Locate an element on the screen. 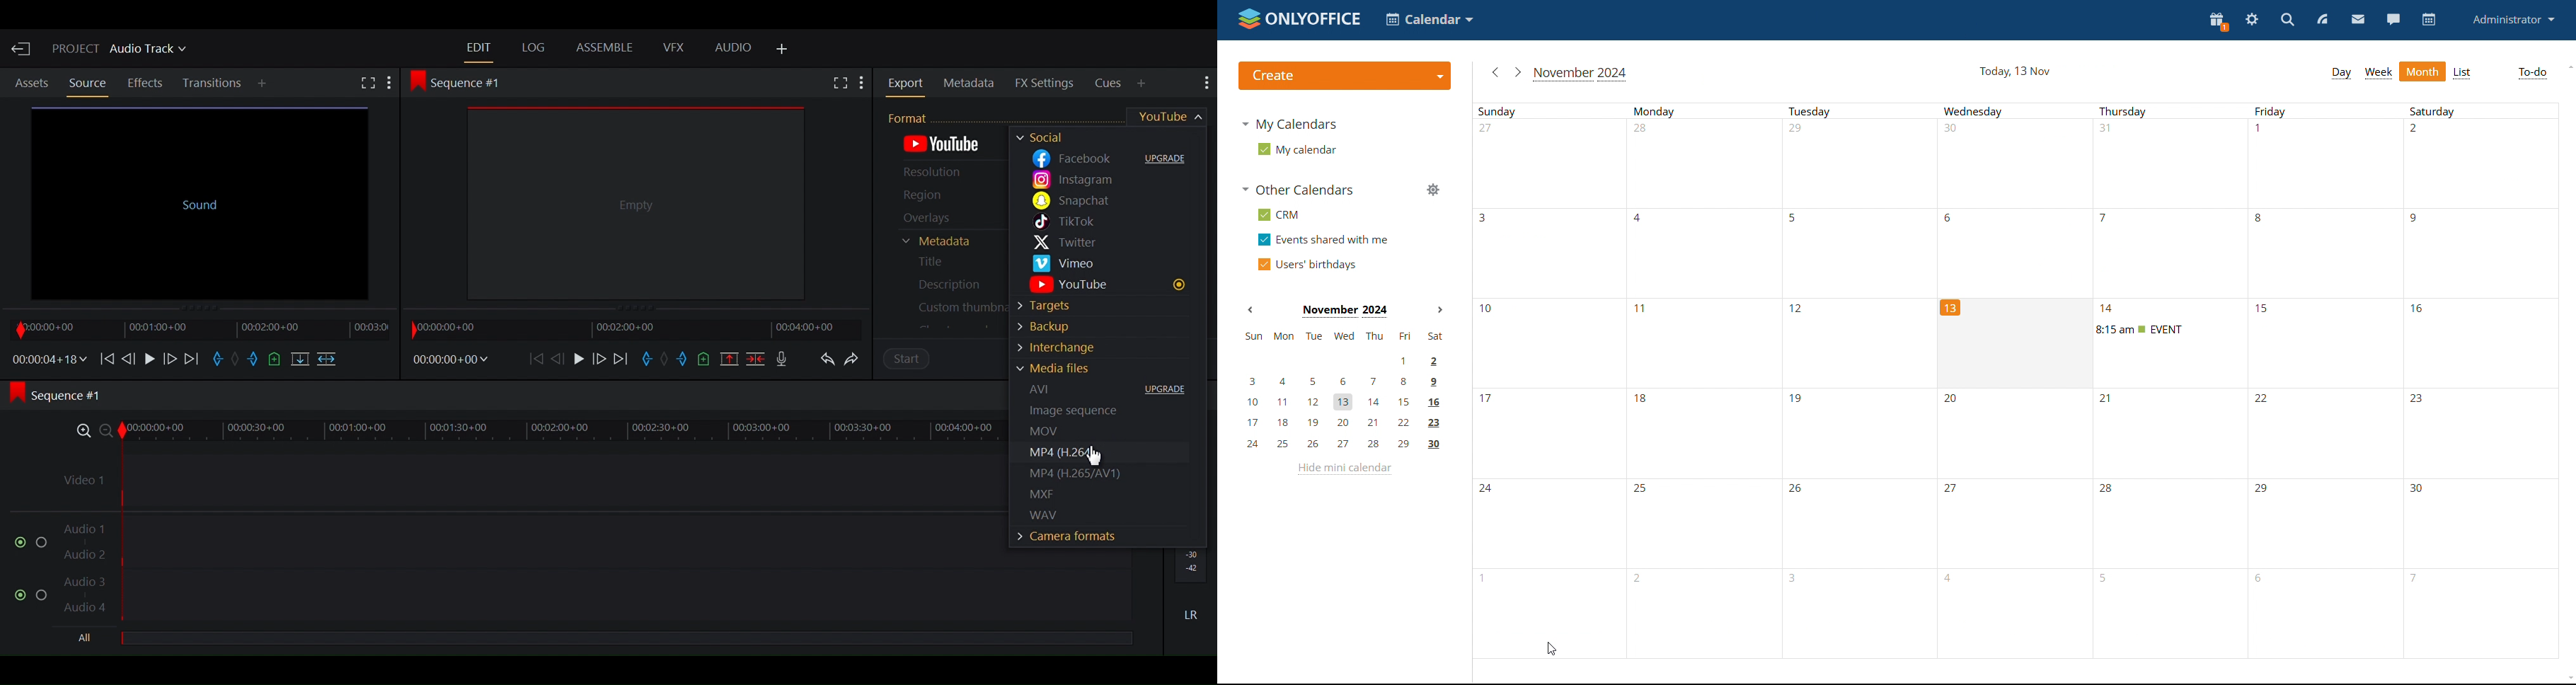 The height and width of the screenshot is (700, 2576). Zoom Timeline is located at coordinates (535, 429).